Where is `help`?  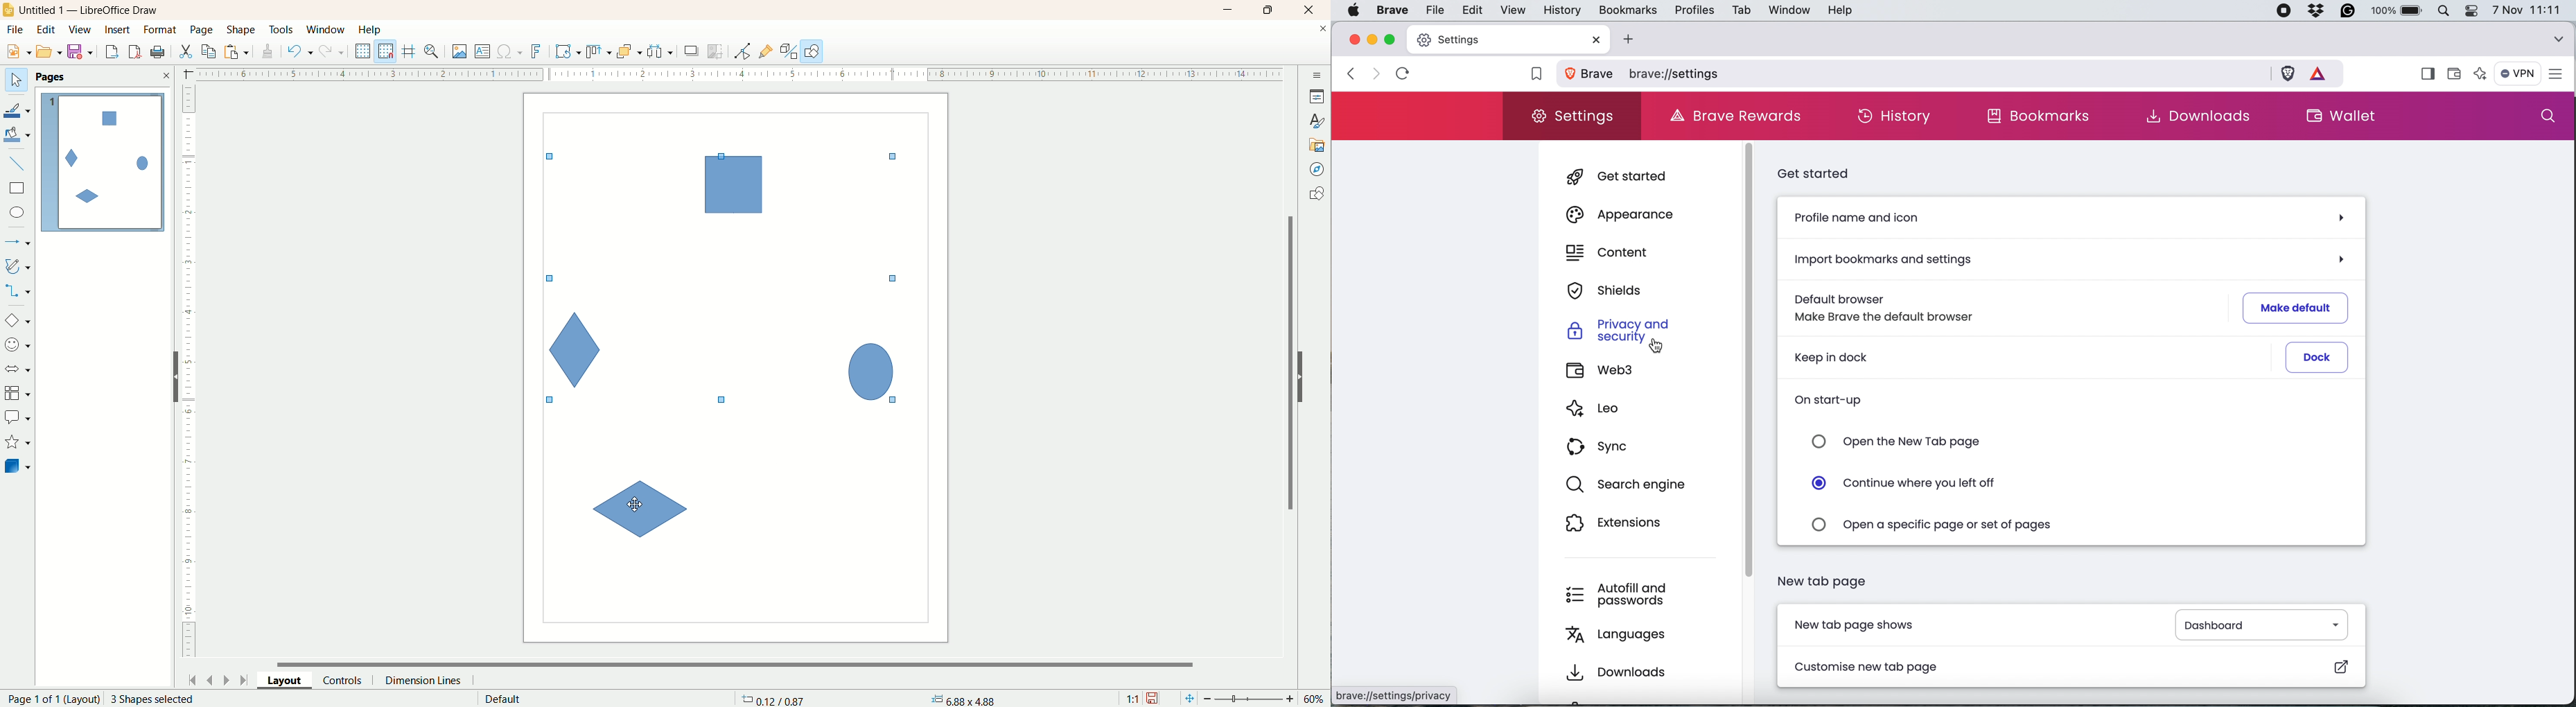
help is located at coordinates (371, 30).